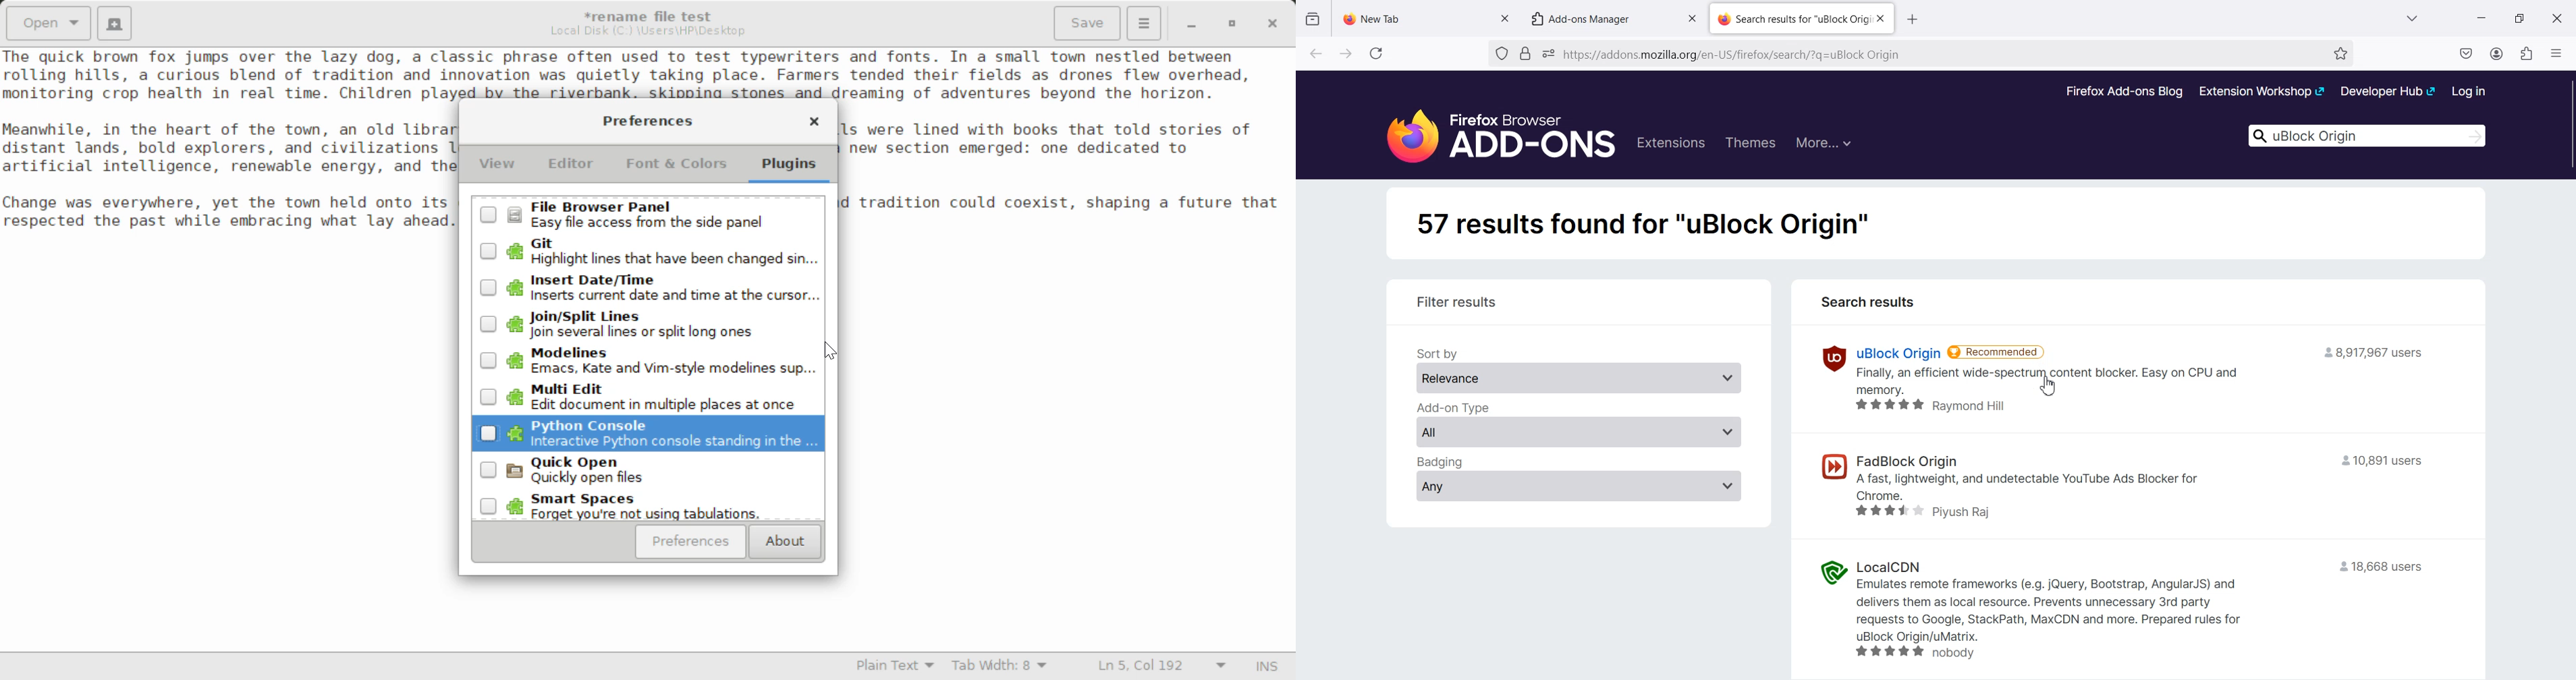 The height and width of the screenshot is (700, 2576). What do you see at coordinates (792, 169) in the screenshot?
I see `Plugins Tab Selected` at bounding box center [792, 169].